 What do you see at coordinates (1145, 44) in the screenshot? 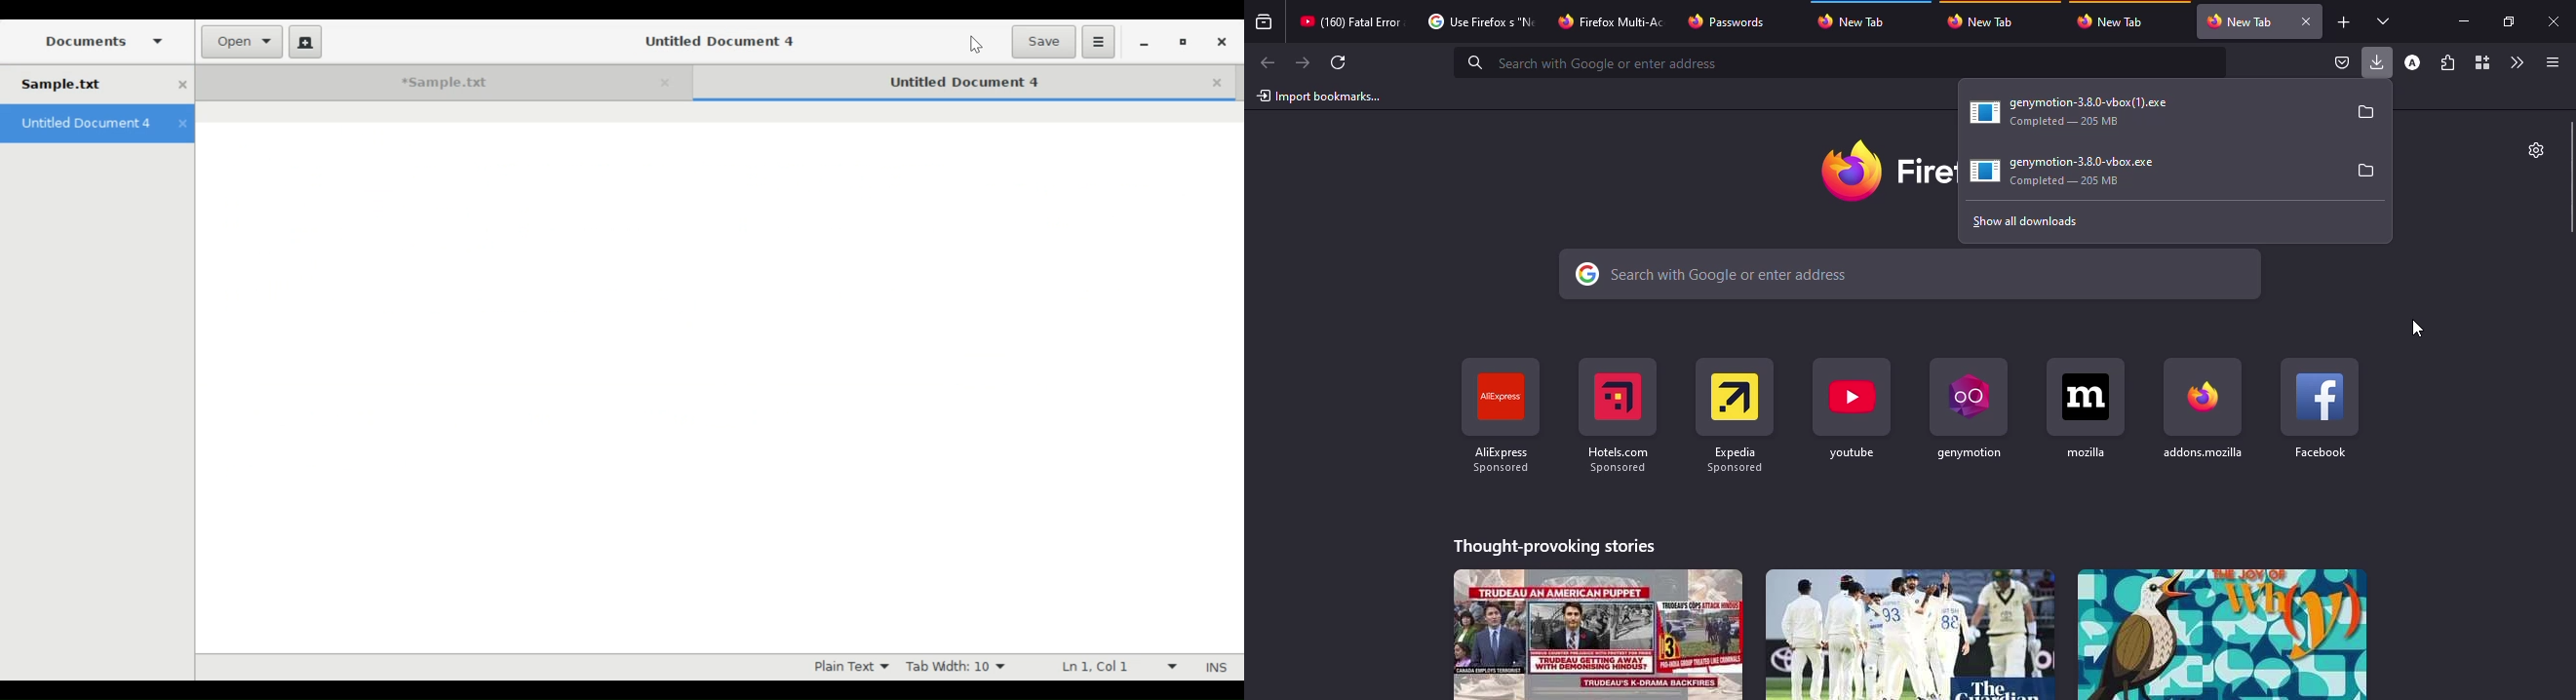
I see `minimize` at bounding box center [1145, 44].